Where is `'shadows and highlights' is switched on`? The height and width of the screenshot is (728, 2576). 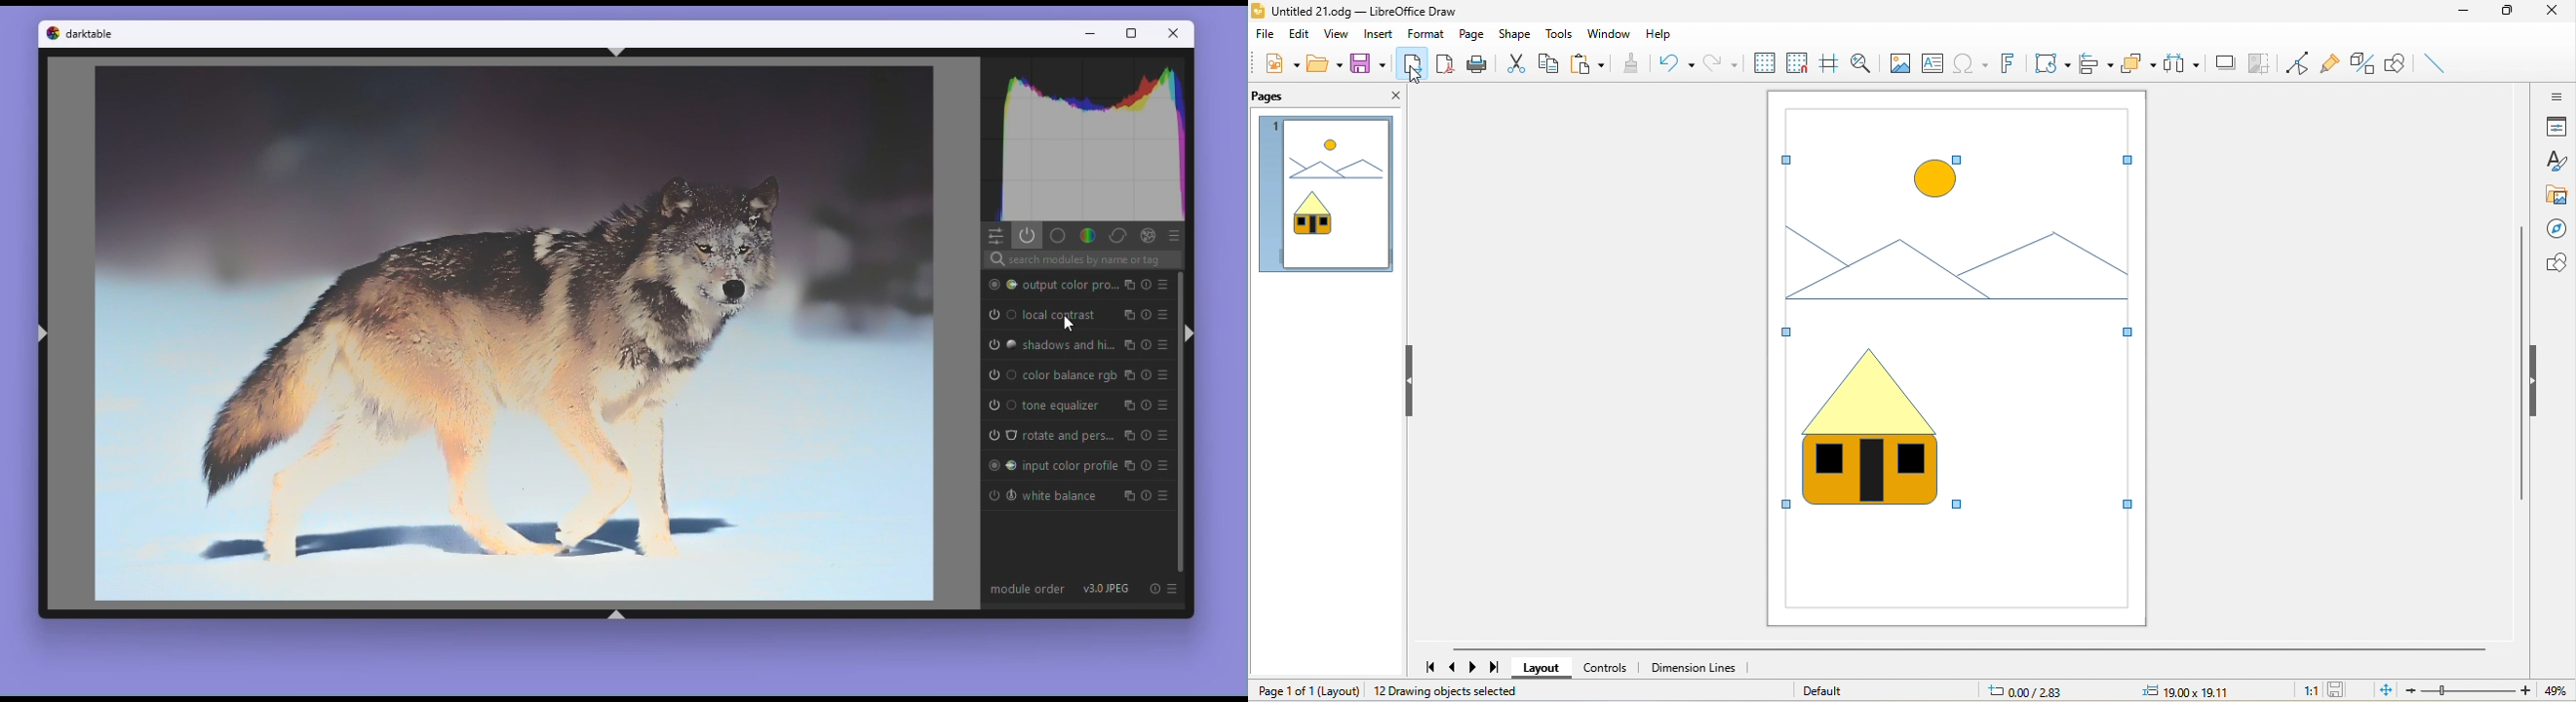 'shadows and highlights' is switched on is located at coordinates (1000, 345).